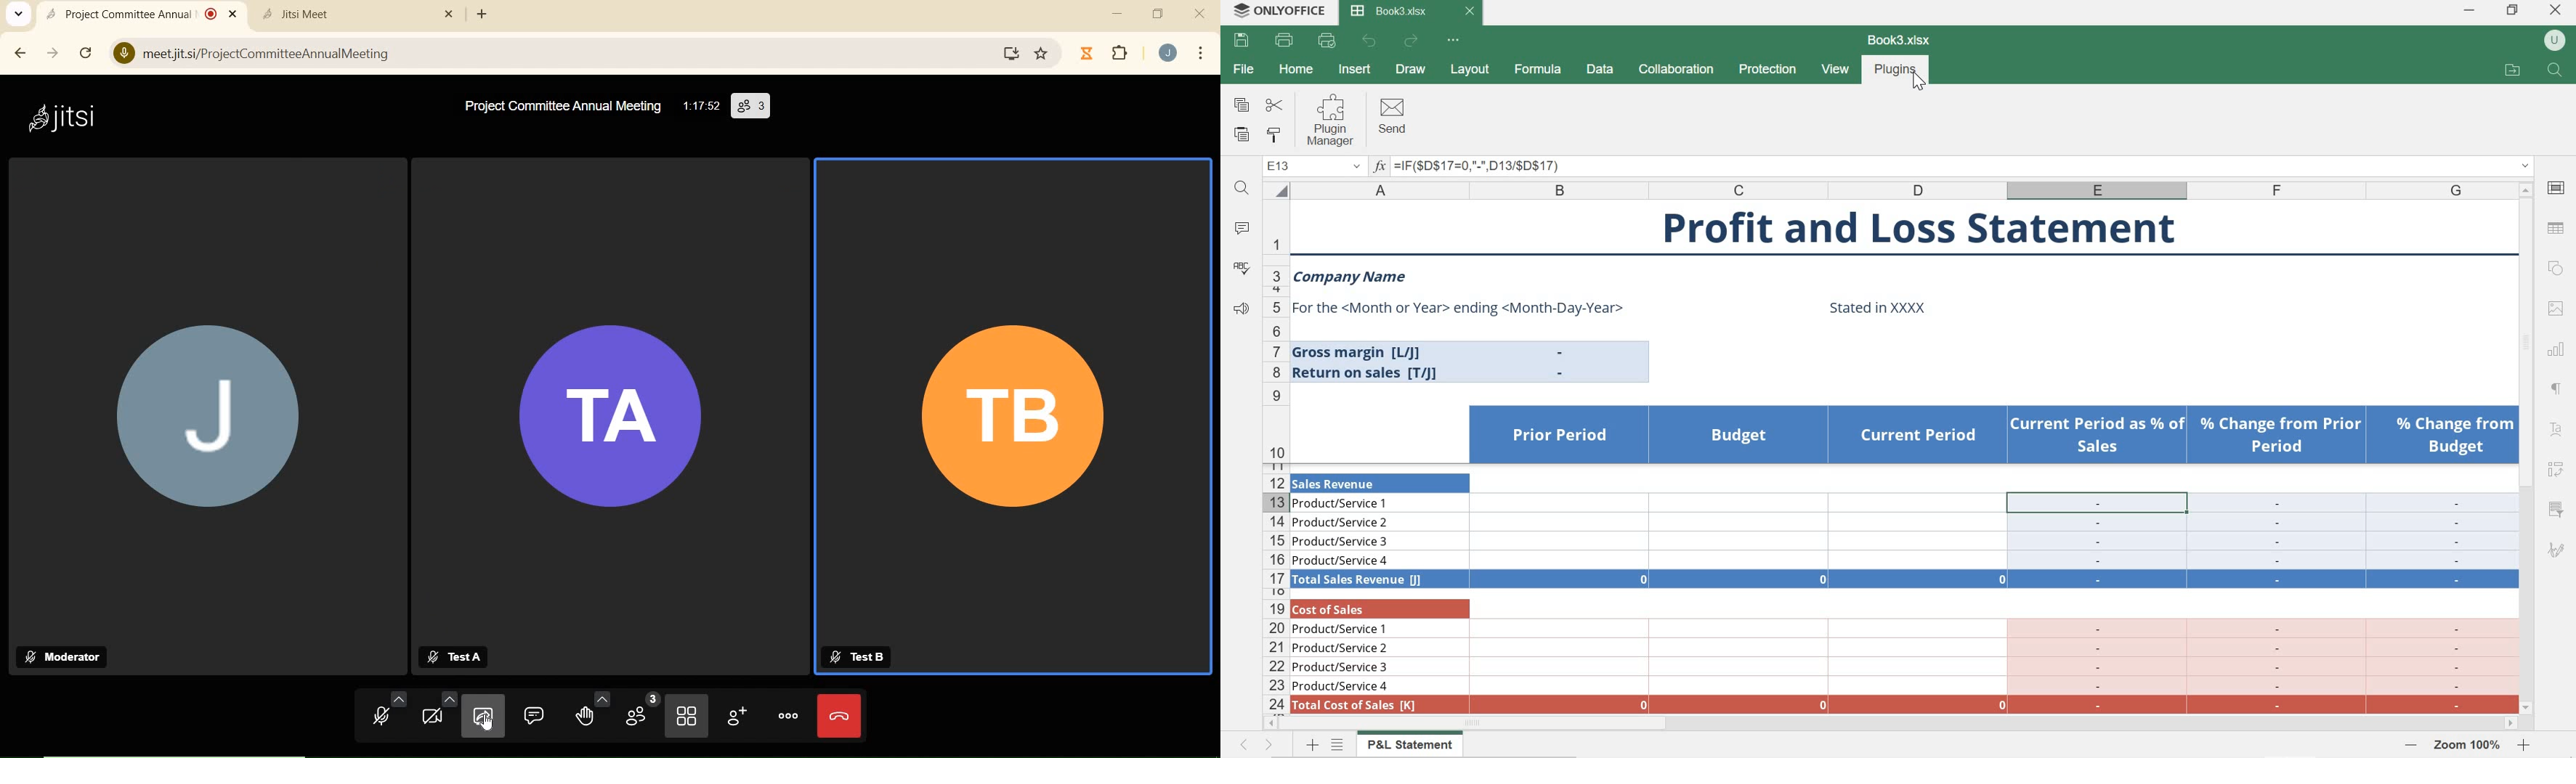 This screenshot has height=784, width=2576. What do you see at coordinates (1243, 41) in the screenshot?
I see `save` at bounding box center [1243, 41].